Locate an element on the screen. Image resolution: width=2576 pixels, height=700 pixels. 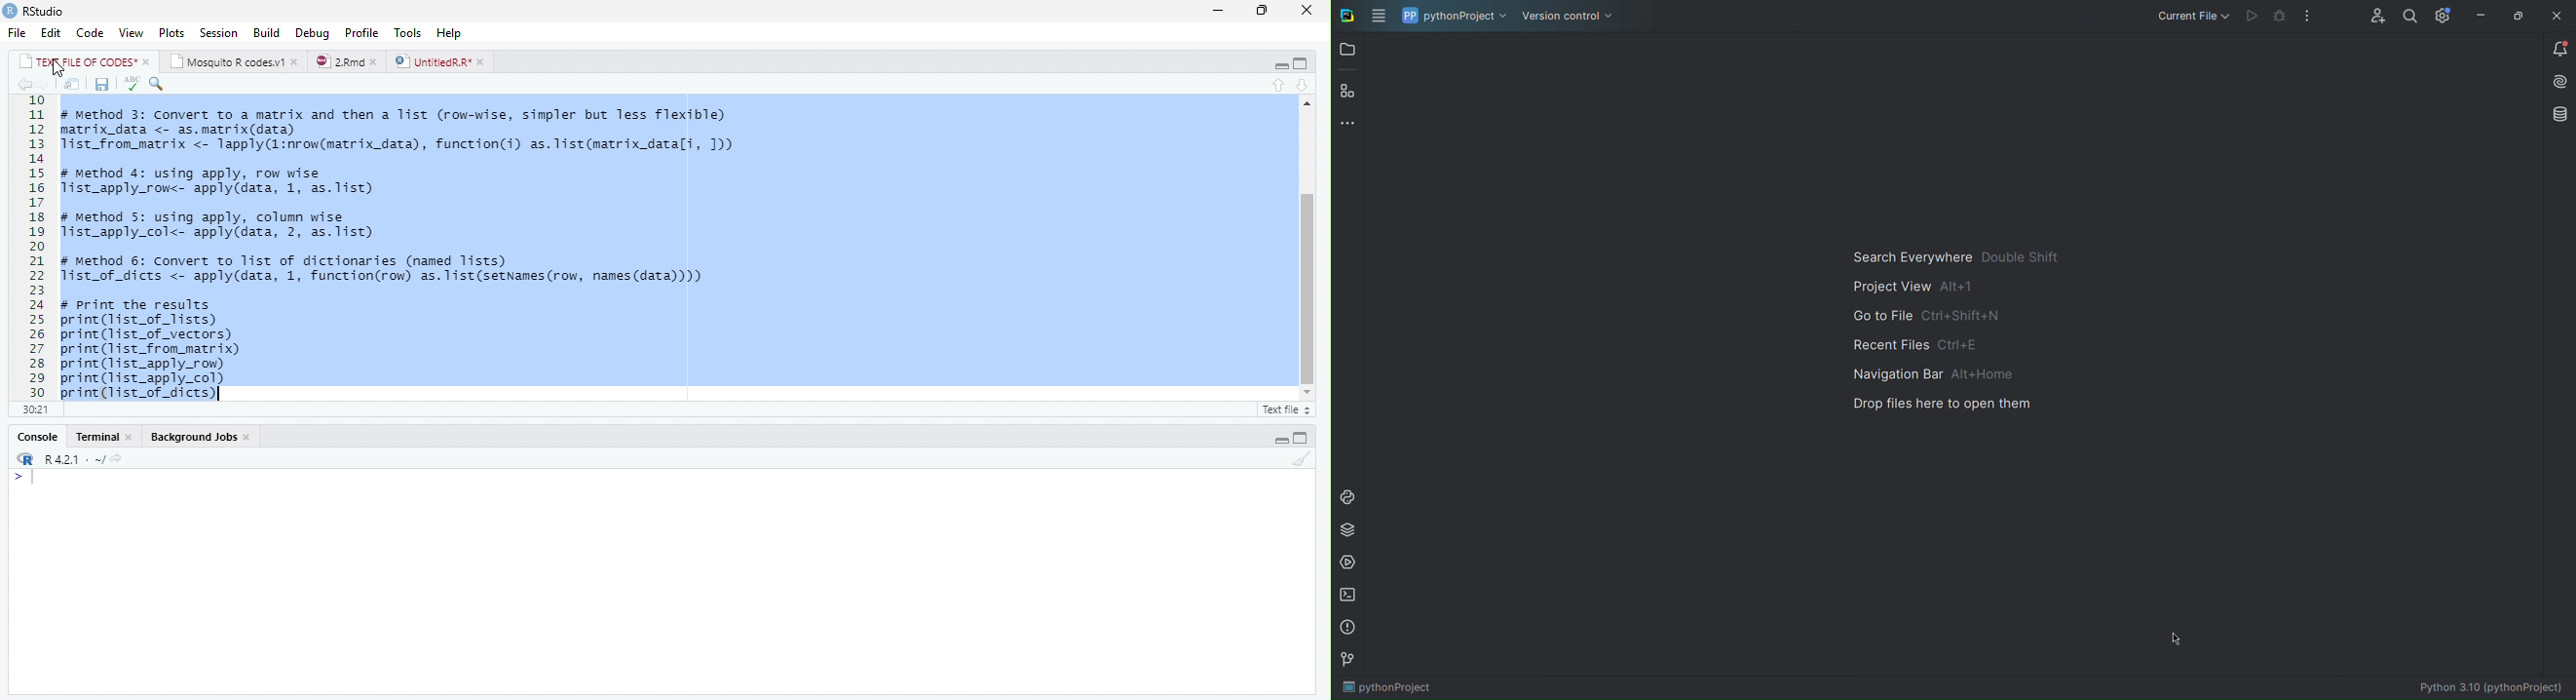
Spell Check is located at coordinates (130, 85).